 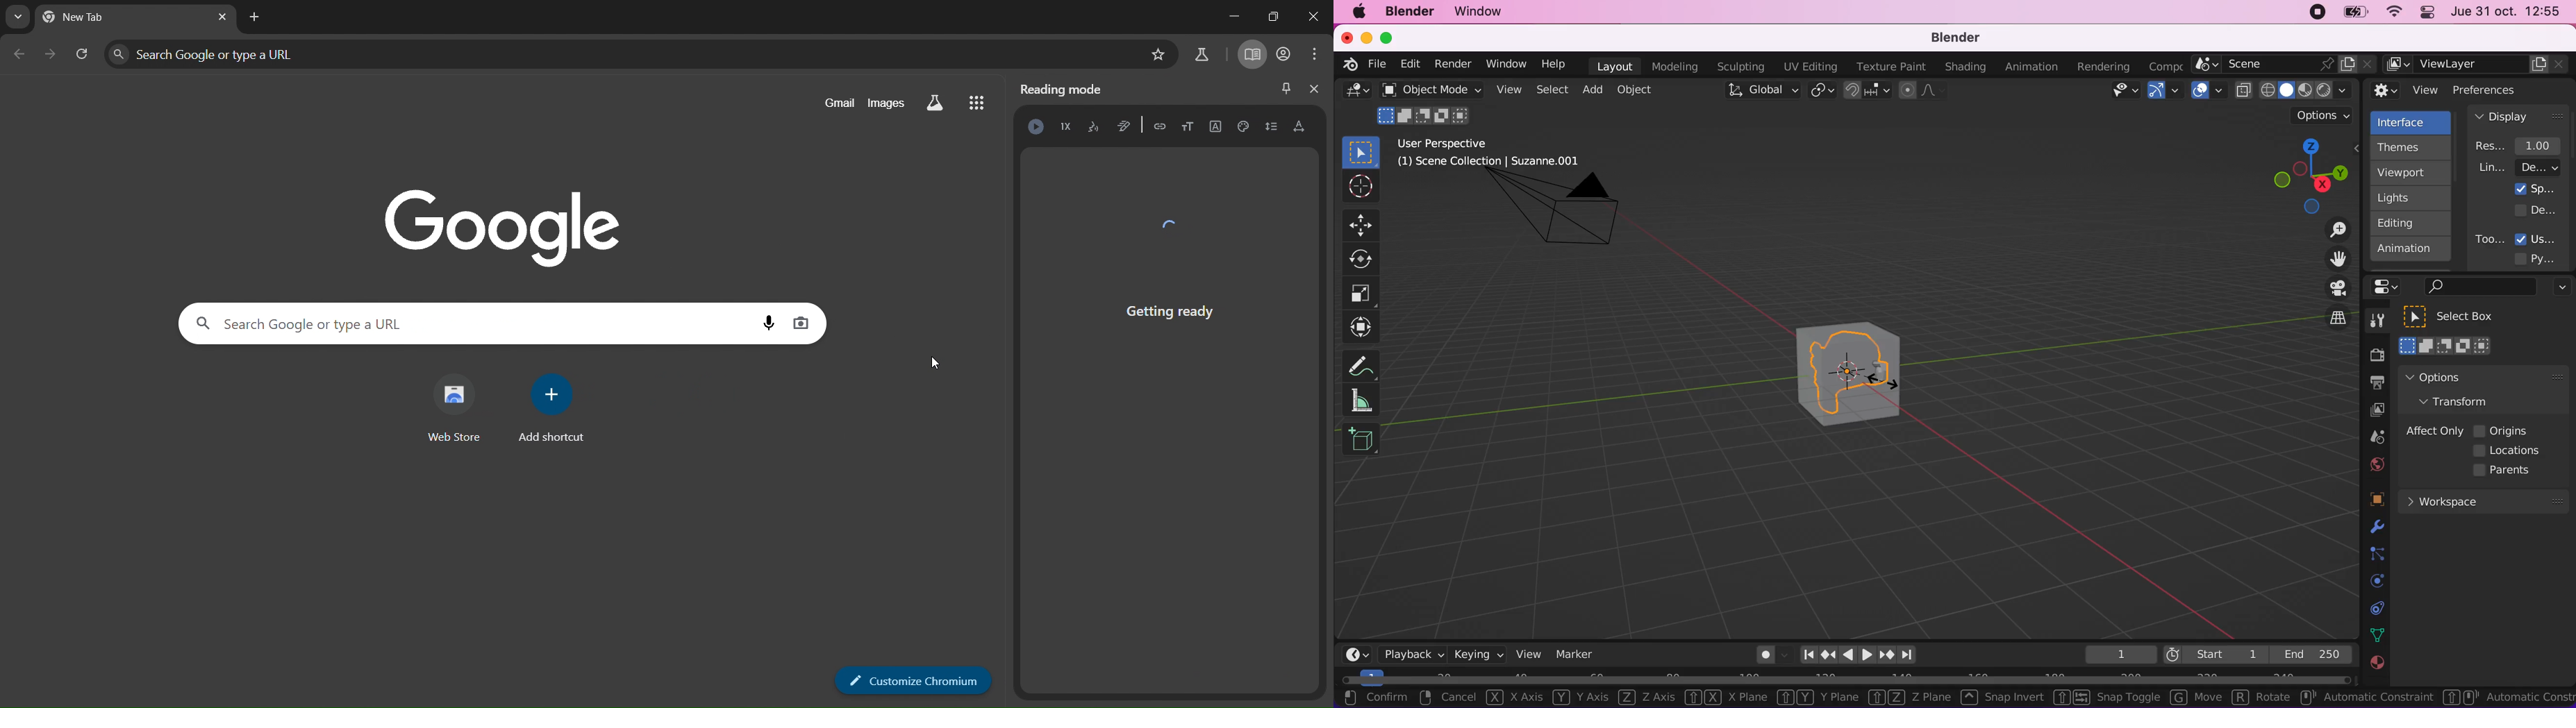 What do you see at coordinates (1229, 17) in the screenshot?
I see `minimize` at bounding box center [1229, 17].